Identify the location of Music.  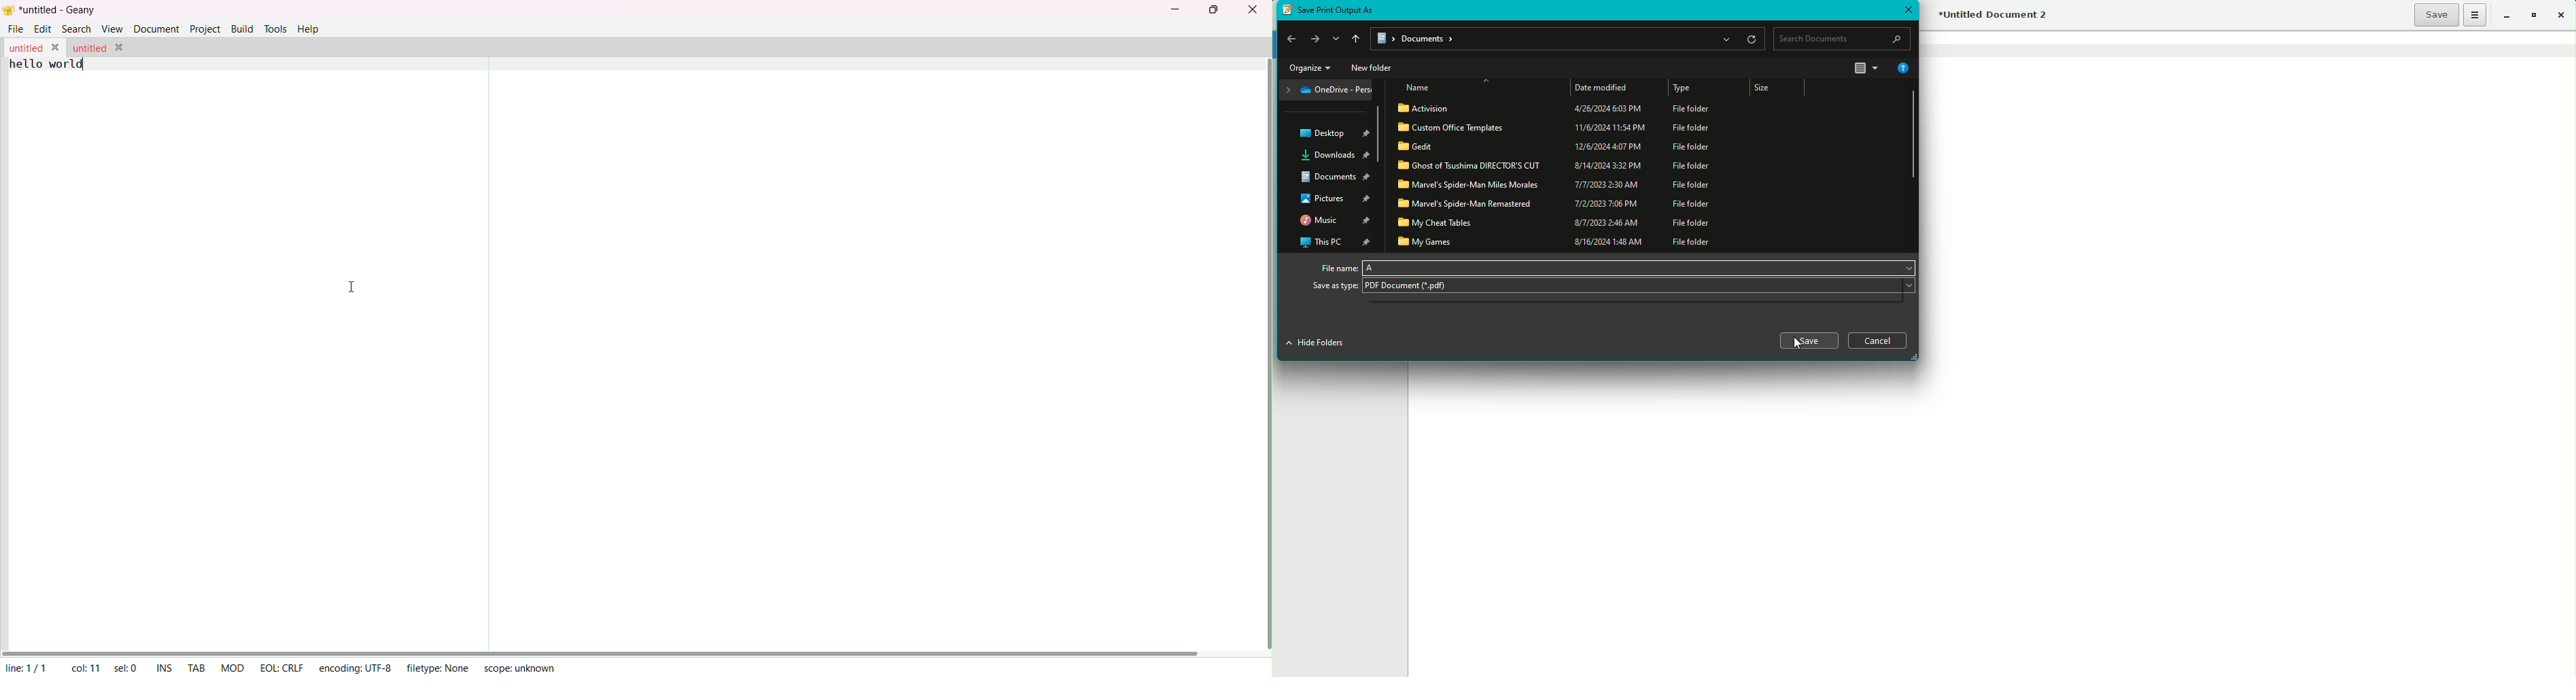
(1336, 220).